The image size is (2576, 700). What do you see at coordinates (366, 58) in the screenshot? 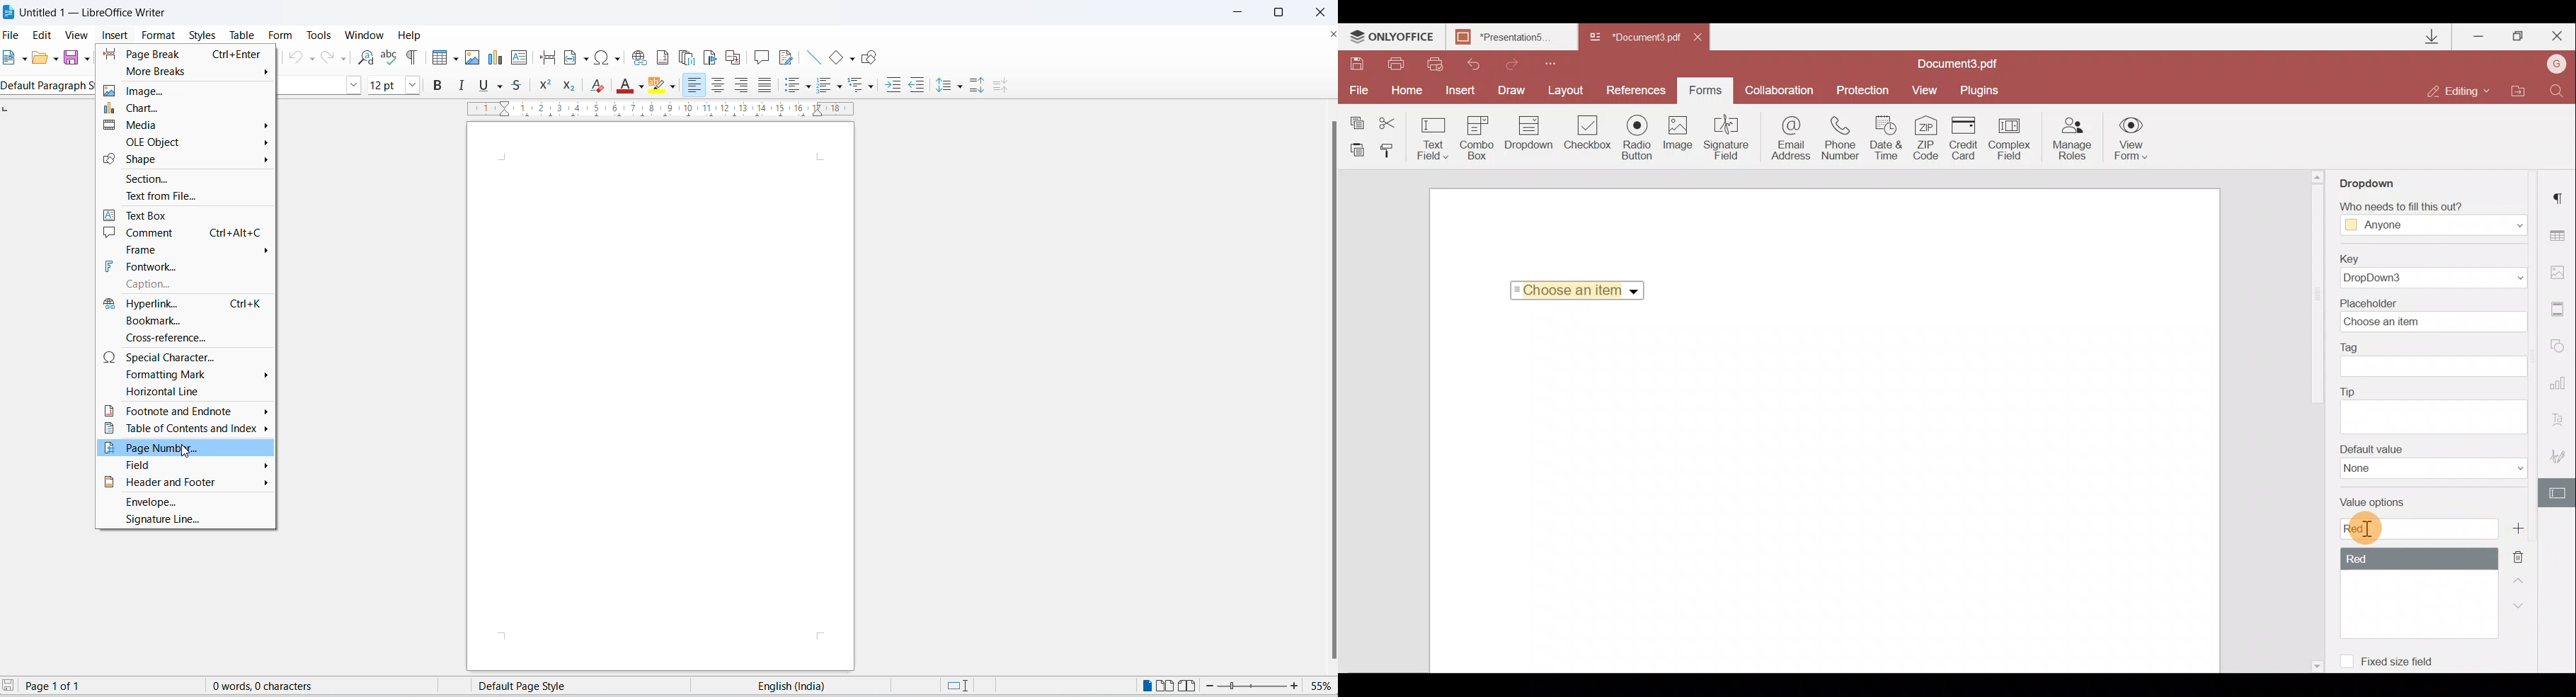
I see `find and replace` at bounding box center [366, 58].